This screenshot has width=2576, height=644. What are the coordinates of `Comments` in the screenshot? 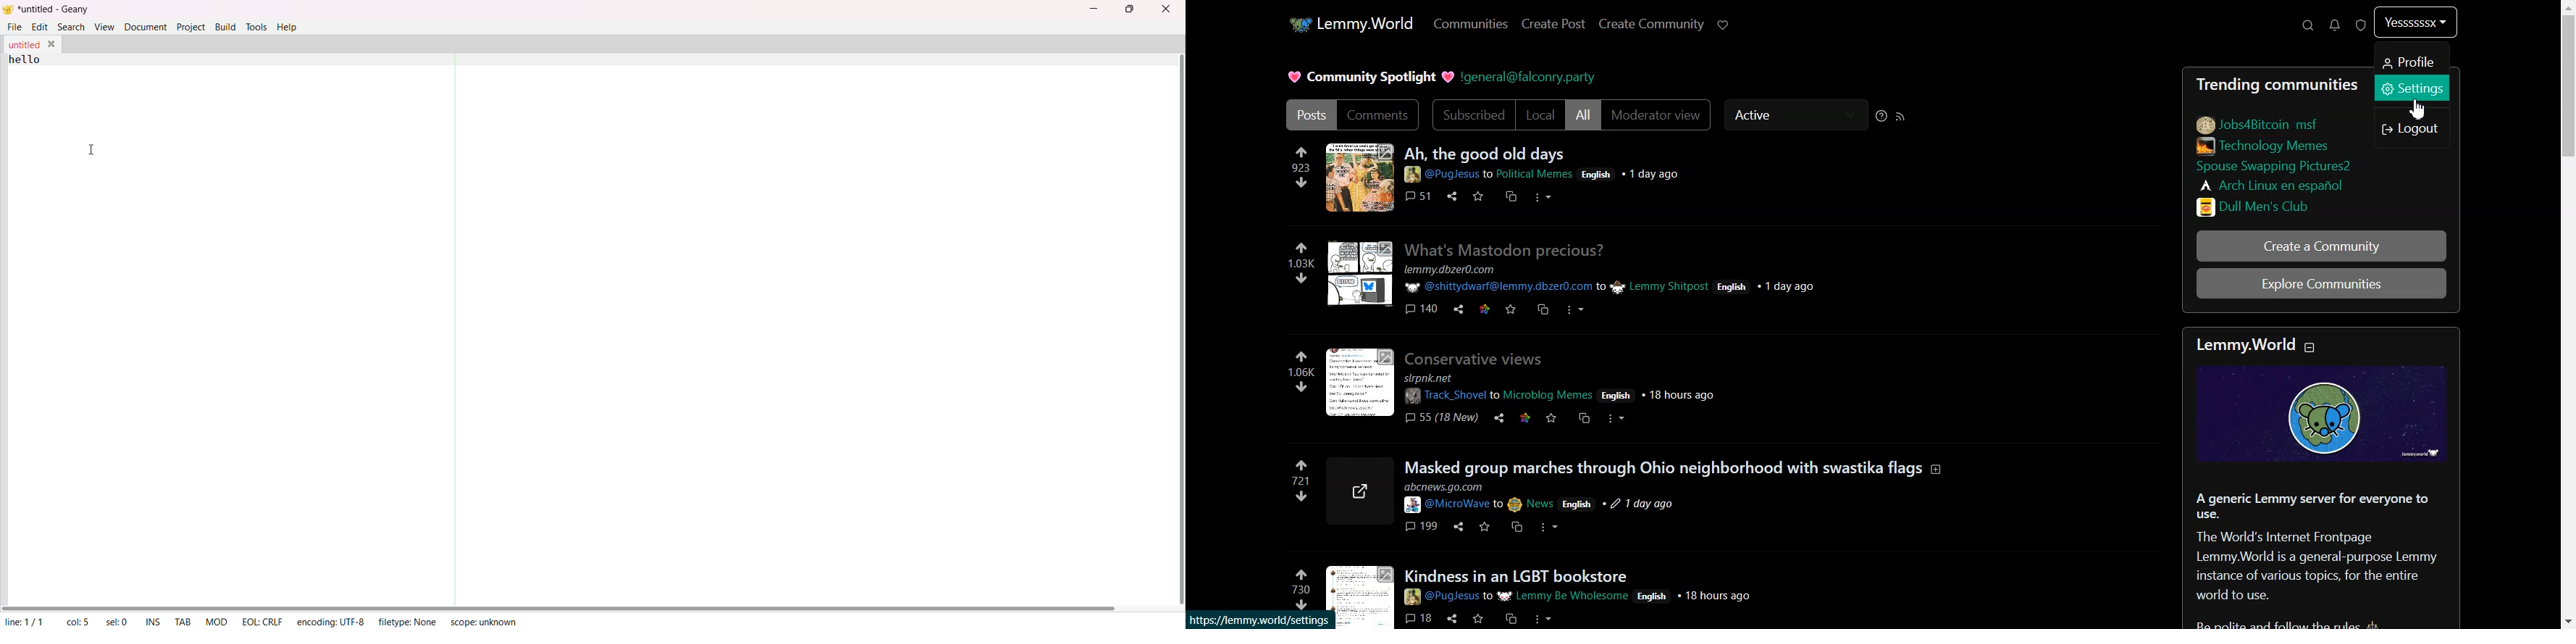 It's located at (1379, 115).